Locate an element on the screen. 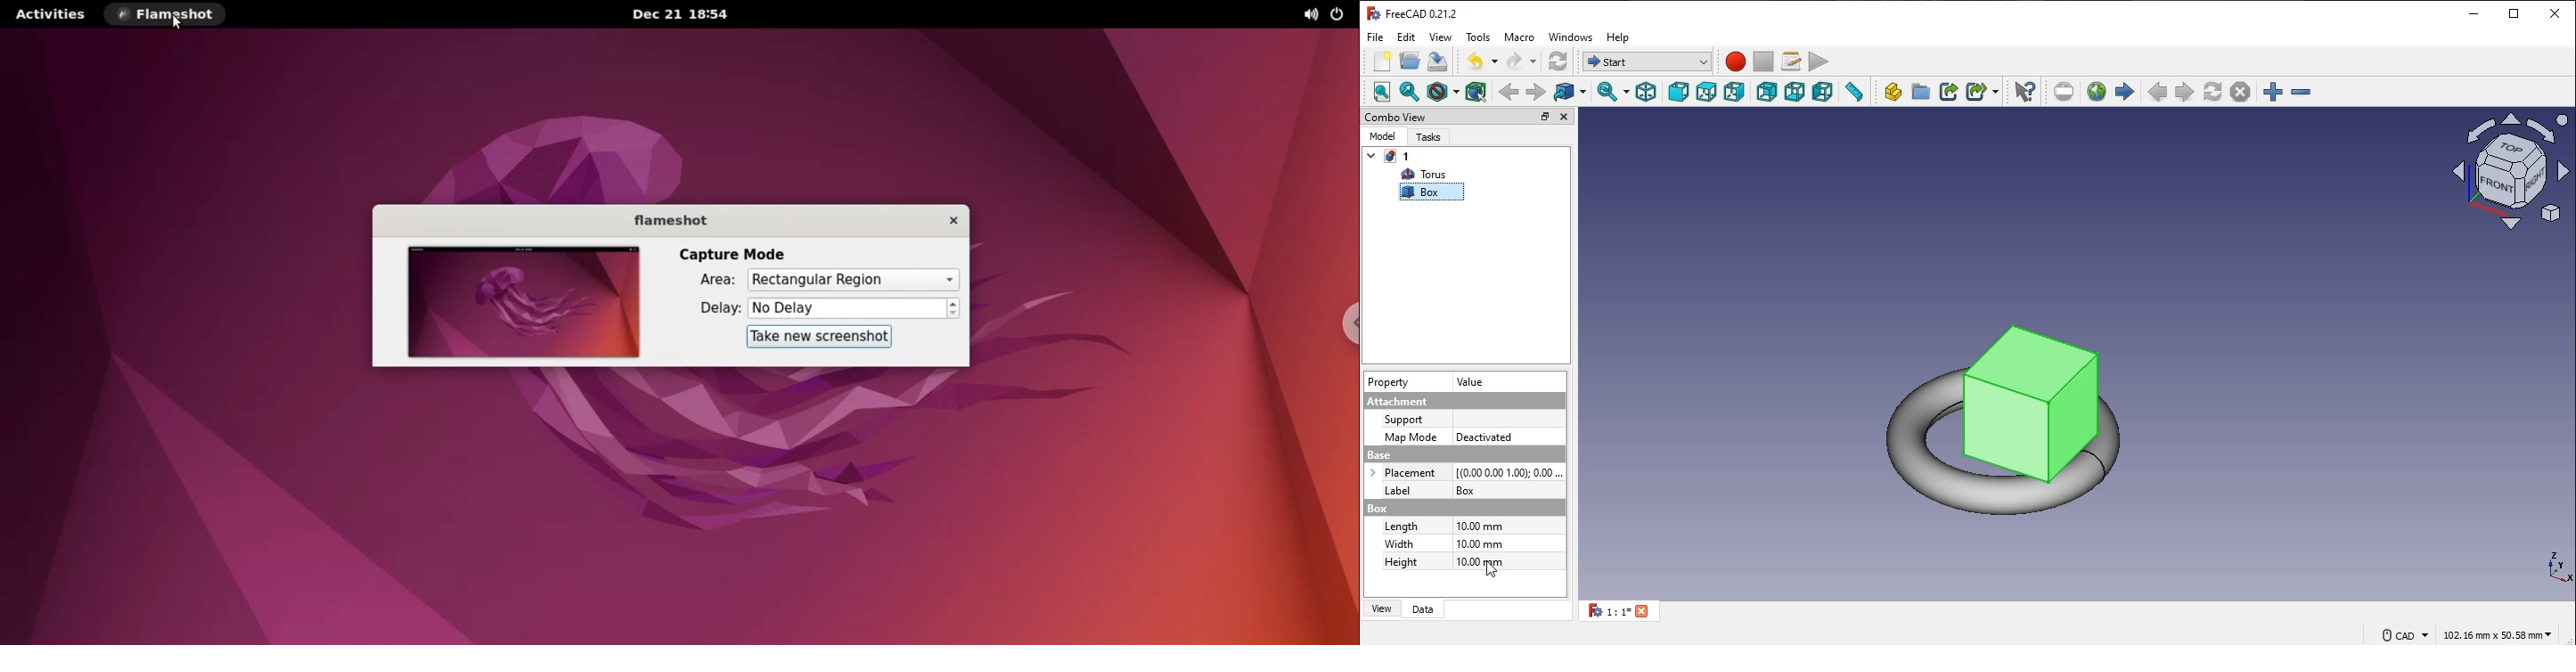 The width and height of the screenshot is (2576, 672). edit is located at coordinates (1408, 37).